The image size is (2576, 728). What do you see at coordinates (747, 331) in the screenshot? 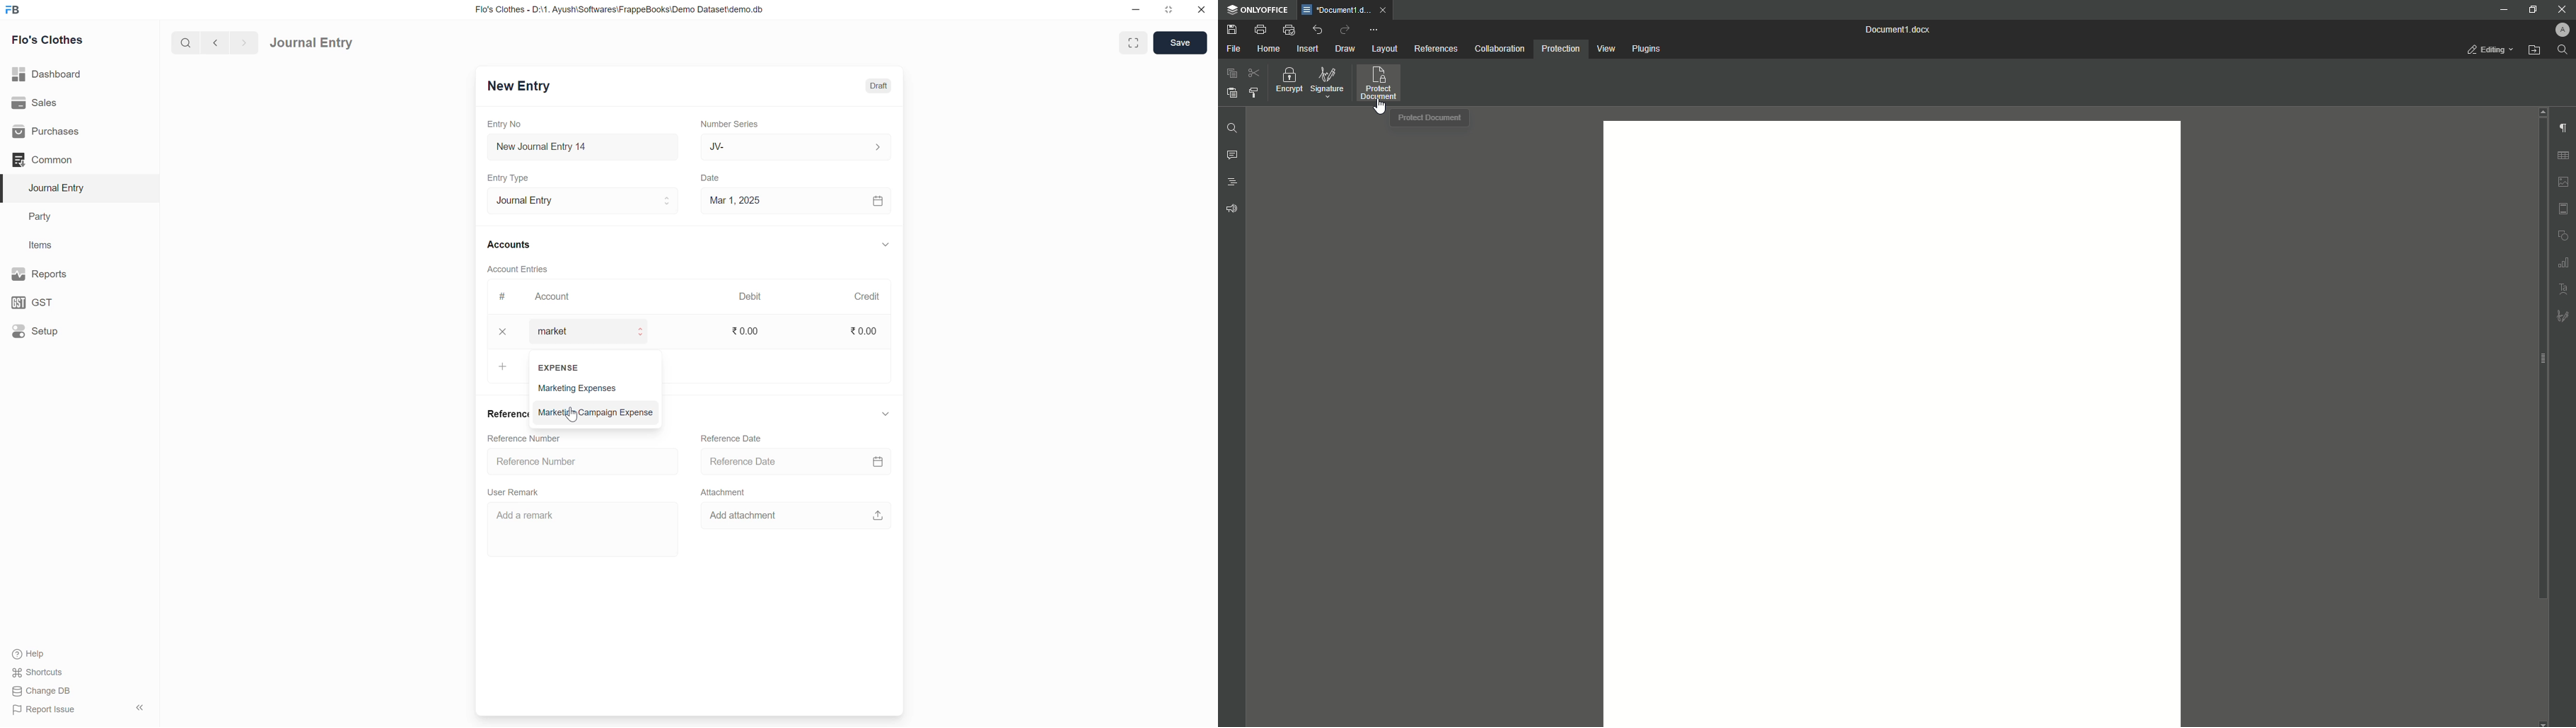
I see `0.00` at bounding box center [747, 331].